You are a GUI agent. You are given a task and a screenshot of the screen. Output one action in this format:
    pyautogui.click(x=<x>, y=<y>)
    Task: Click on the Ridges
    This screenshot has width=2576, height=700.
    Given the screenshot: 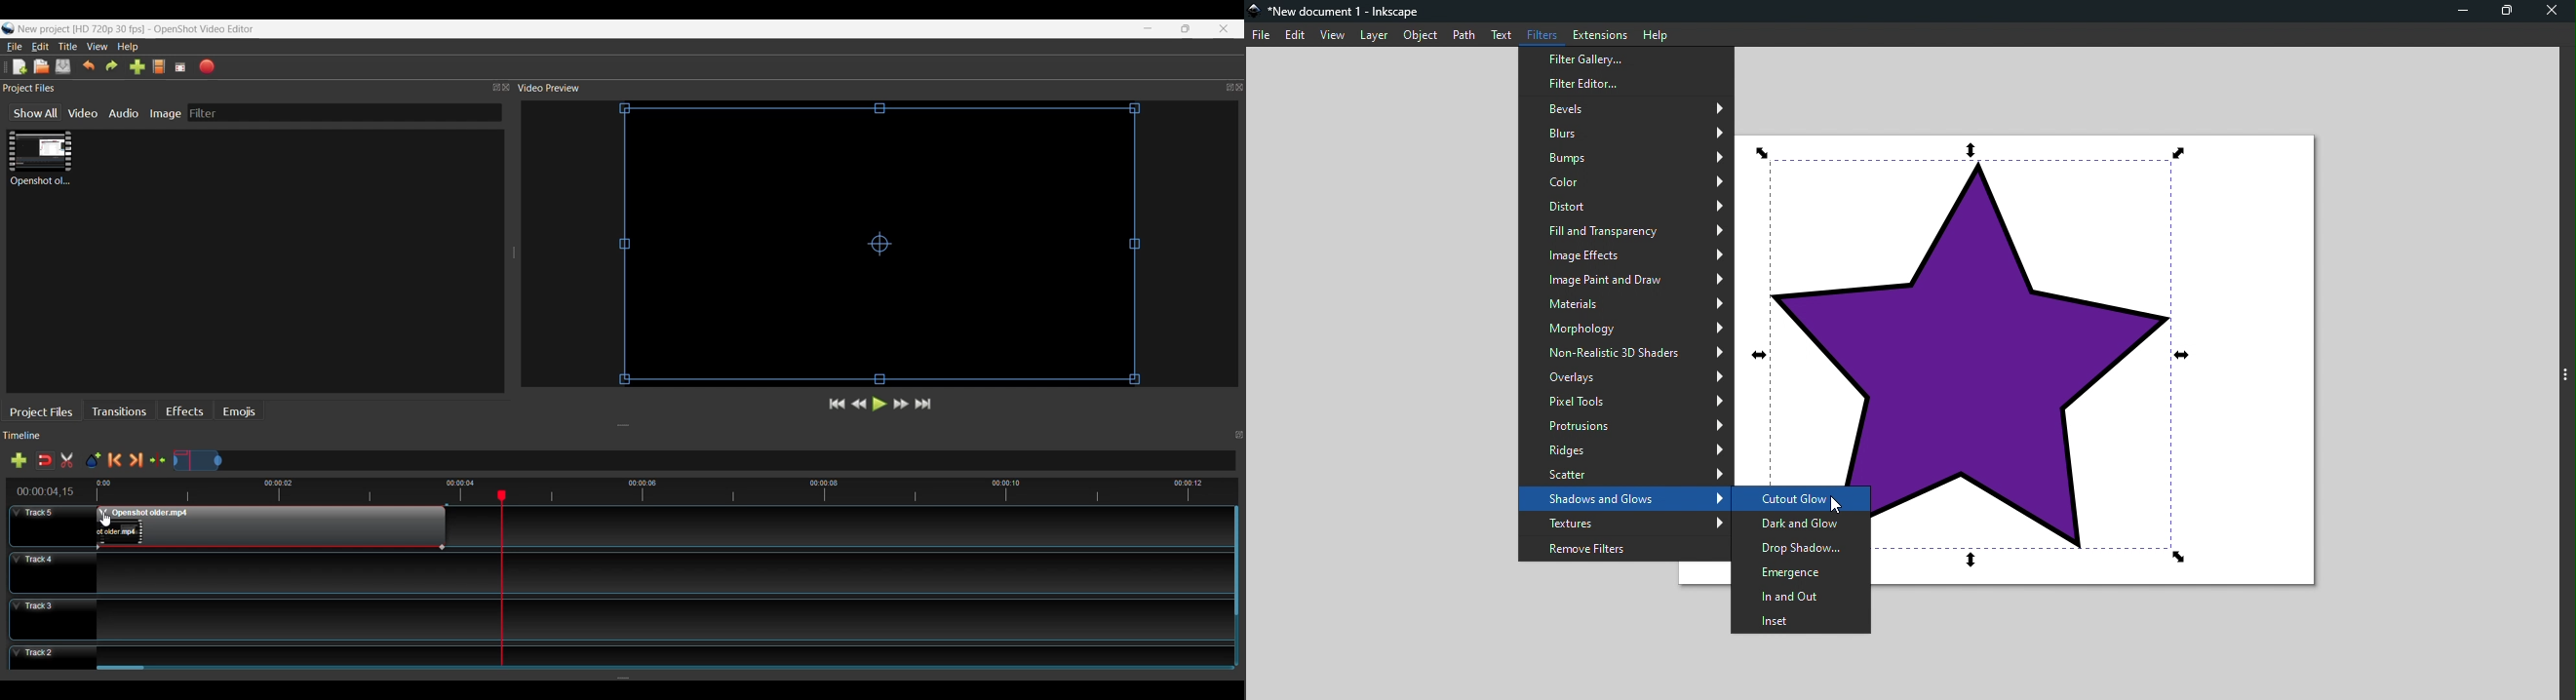 What is the action you would take?
    pyautogui.click(x=1626, y=450)
    